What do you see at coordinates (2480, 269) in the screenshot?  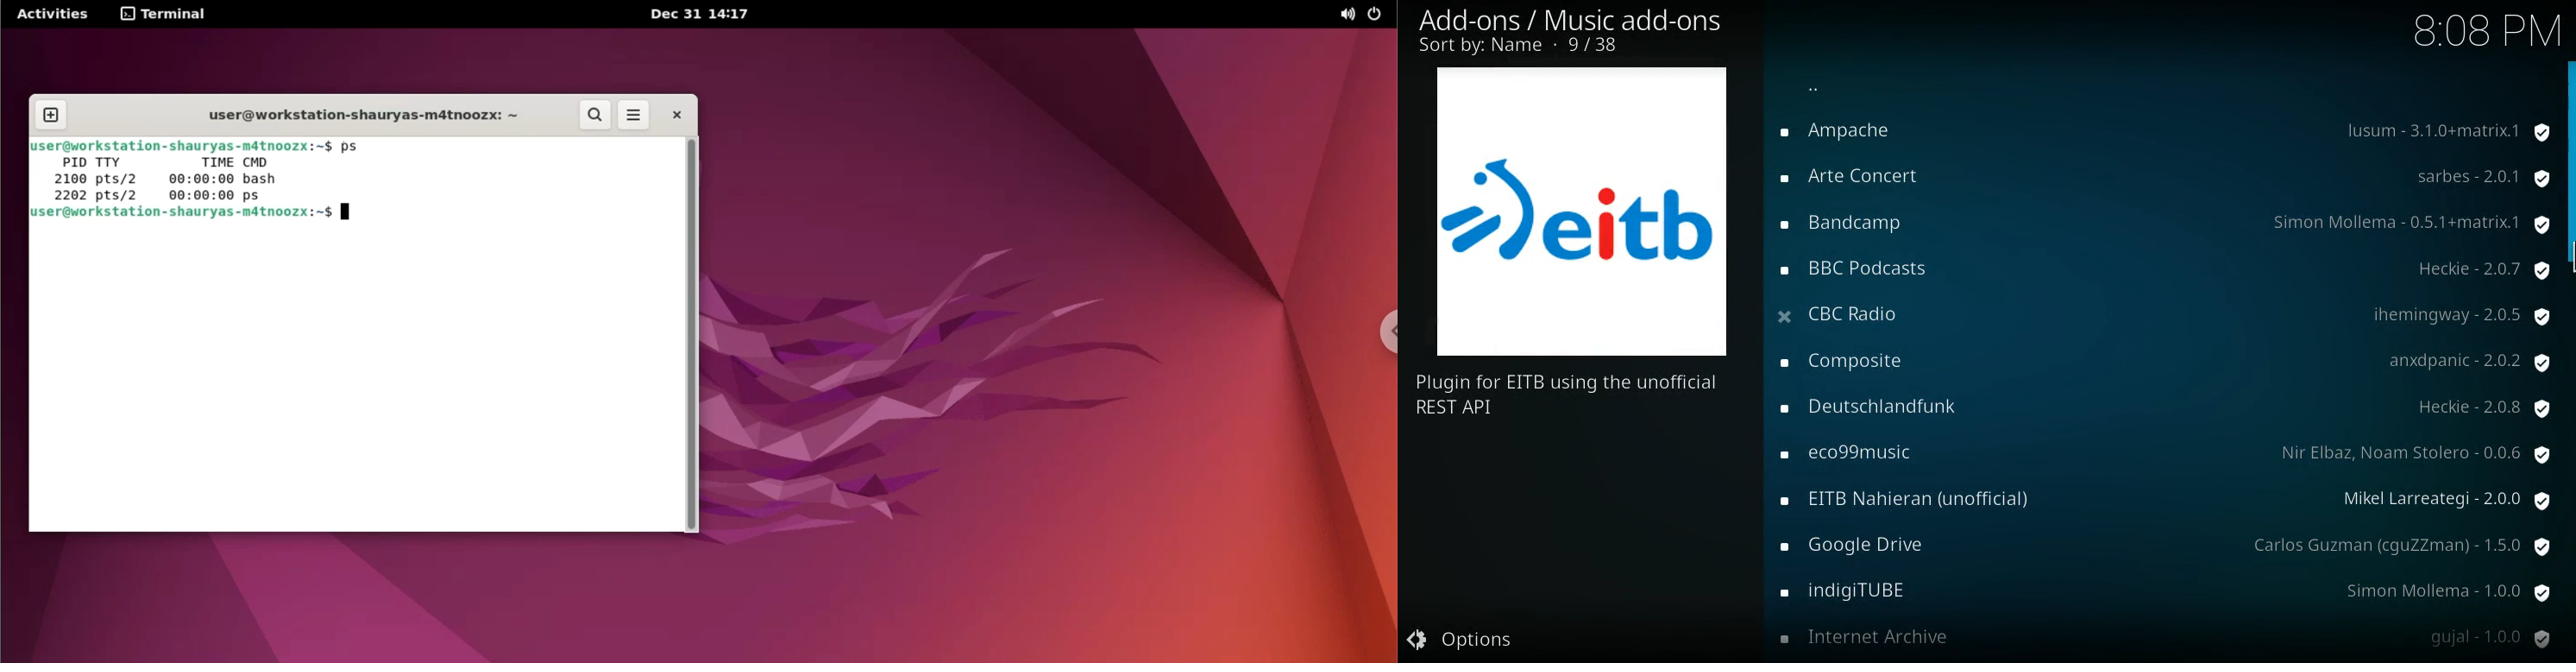 I see `provide` at bounding box center [2480, 269].